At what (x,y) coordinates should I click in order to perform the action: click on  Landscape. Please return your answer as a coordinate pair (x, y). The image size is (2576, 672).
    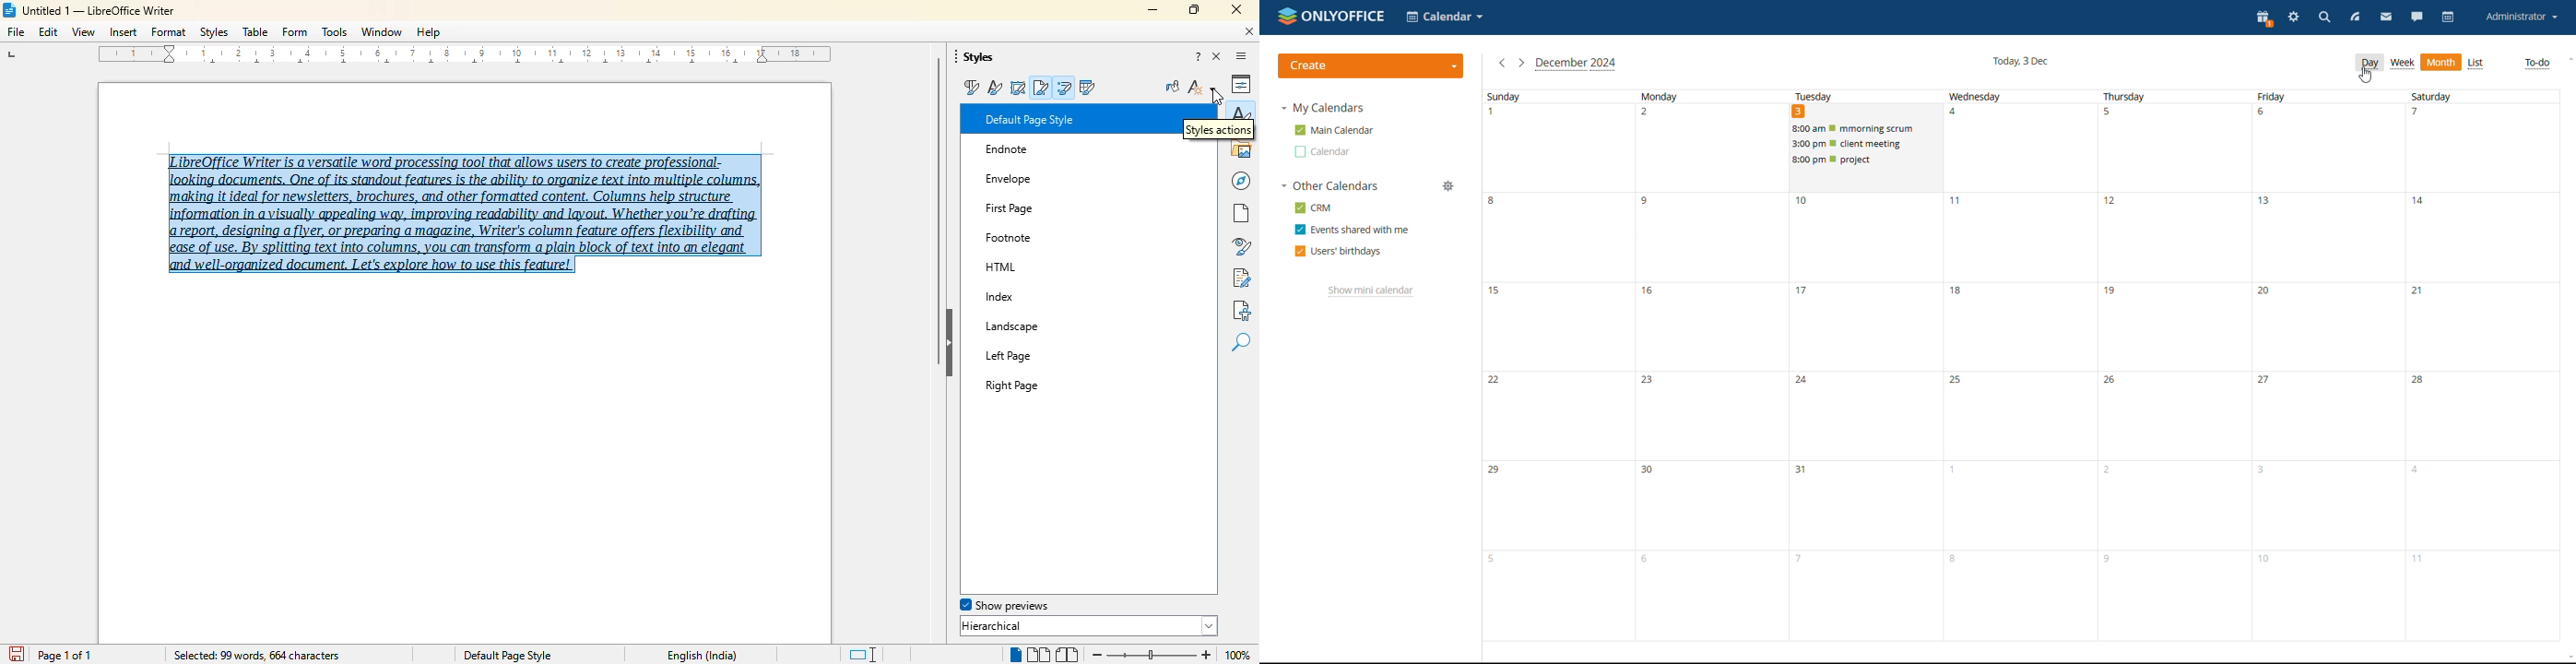
    Looking at the image, I should click on (1032, 326).